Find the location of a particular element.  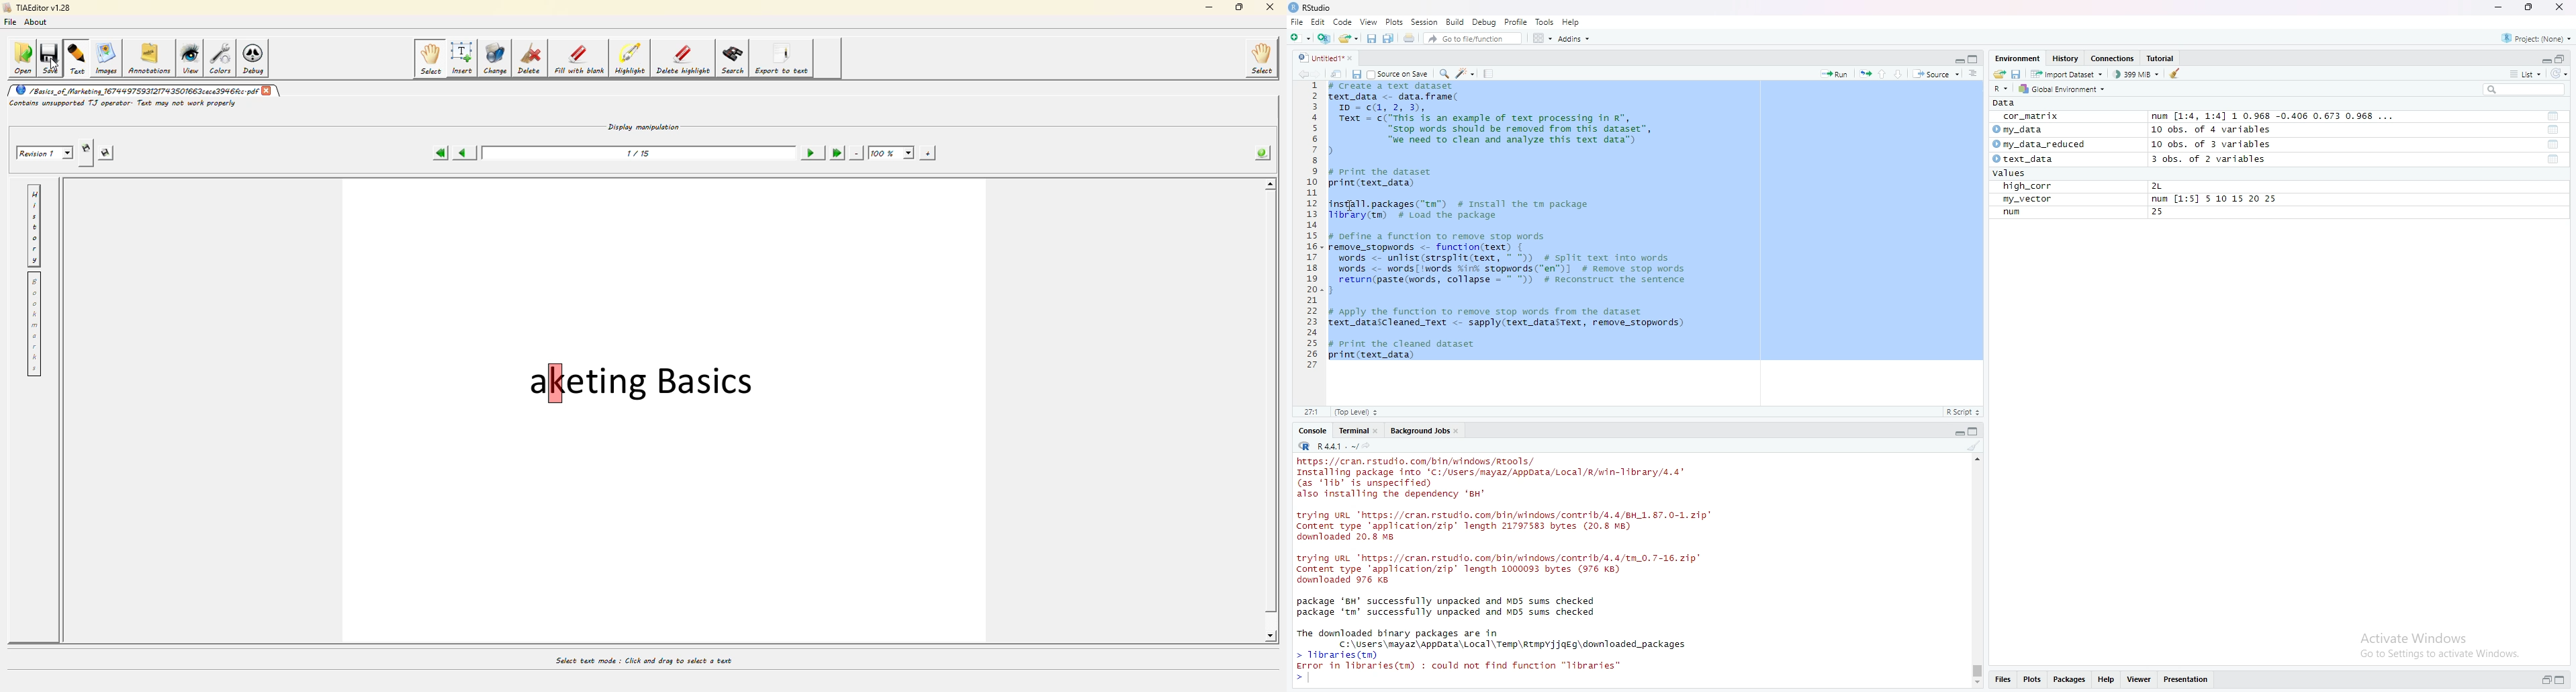

session is located at coordinates (1424, 21).